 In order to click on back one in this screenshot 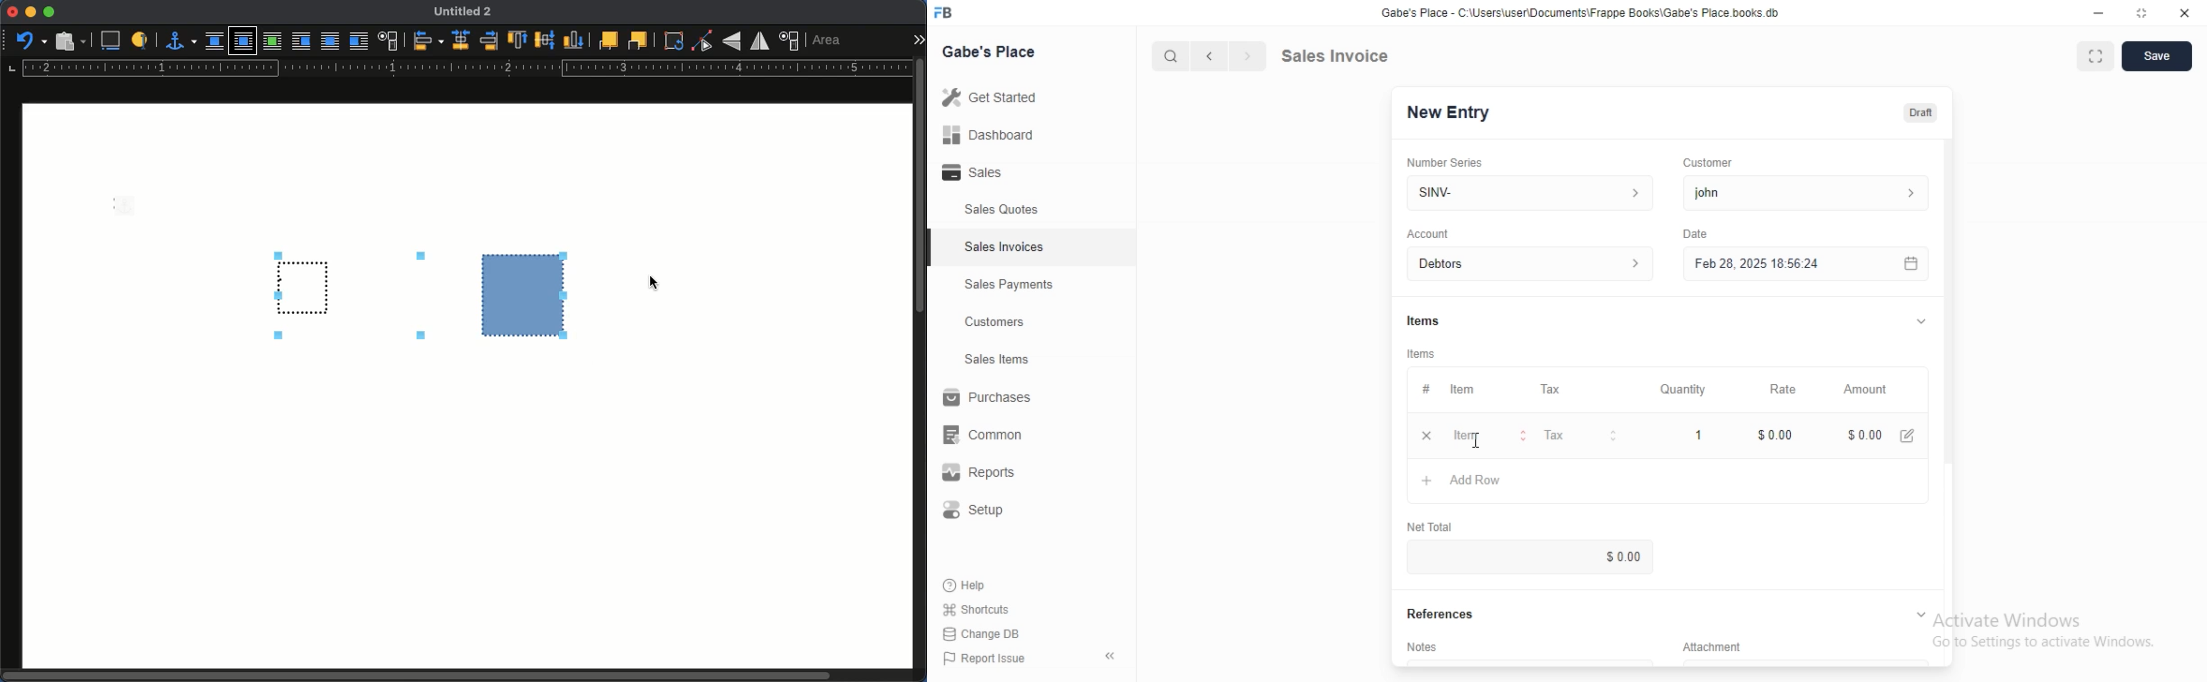, I will do `click(638, 41)`.